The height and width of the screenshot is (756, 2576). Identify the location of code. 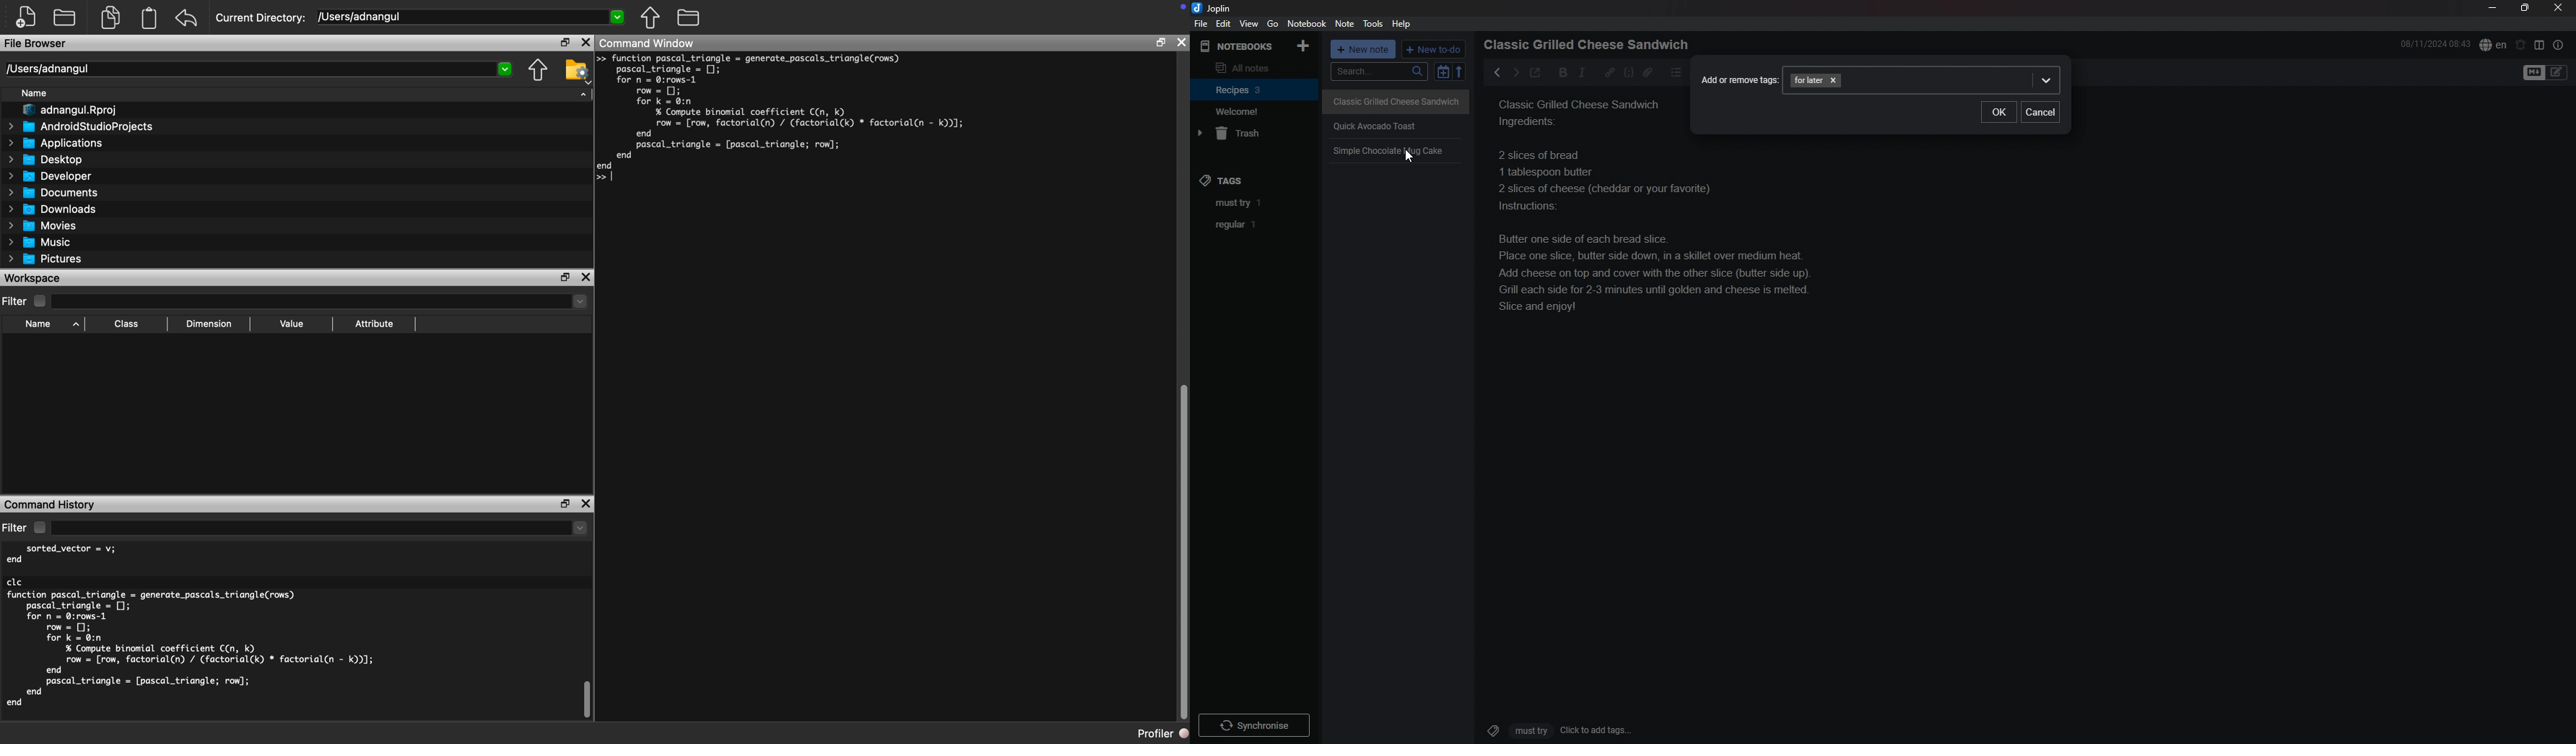
(1628, 72).